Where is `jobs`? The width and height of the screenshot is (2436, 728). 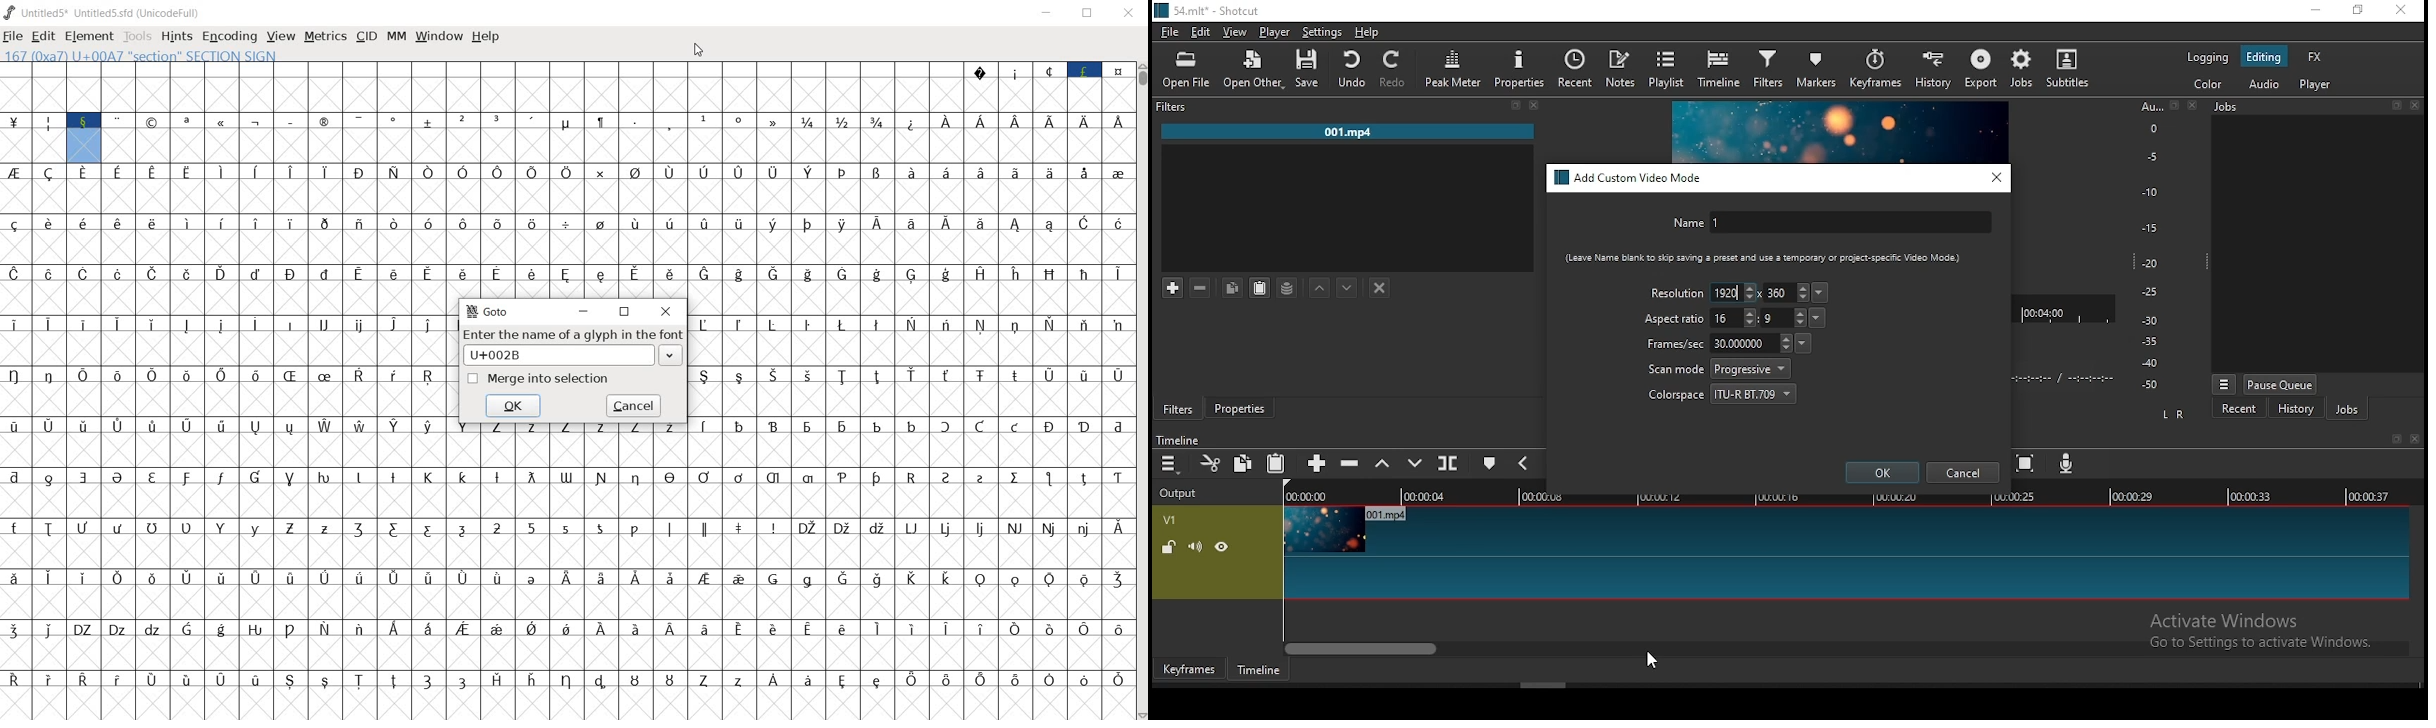 jobs is located at coordinates (2347, 410).